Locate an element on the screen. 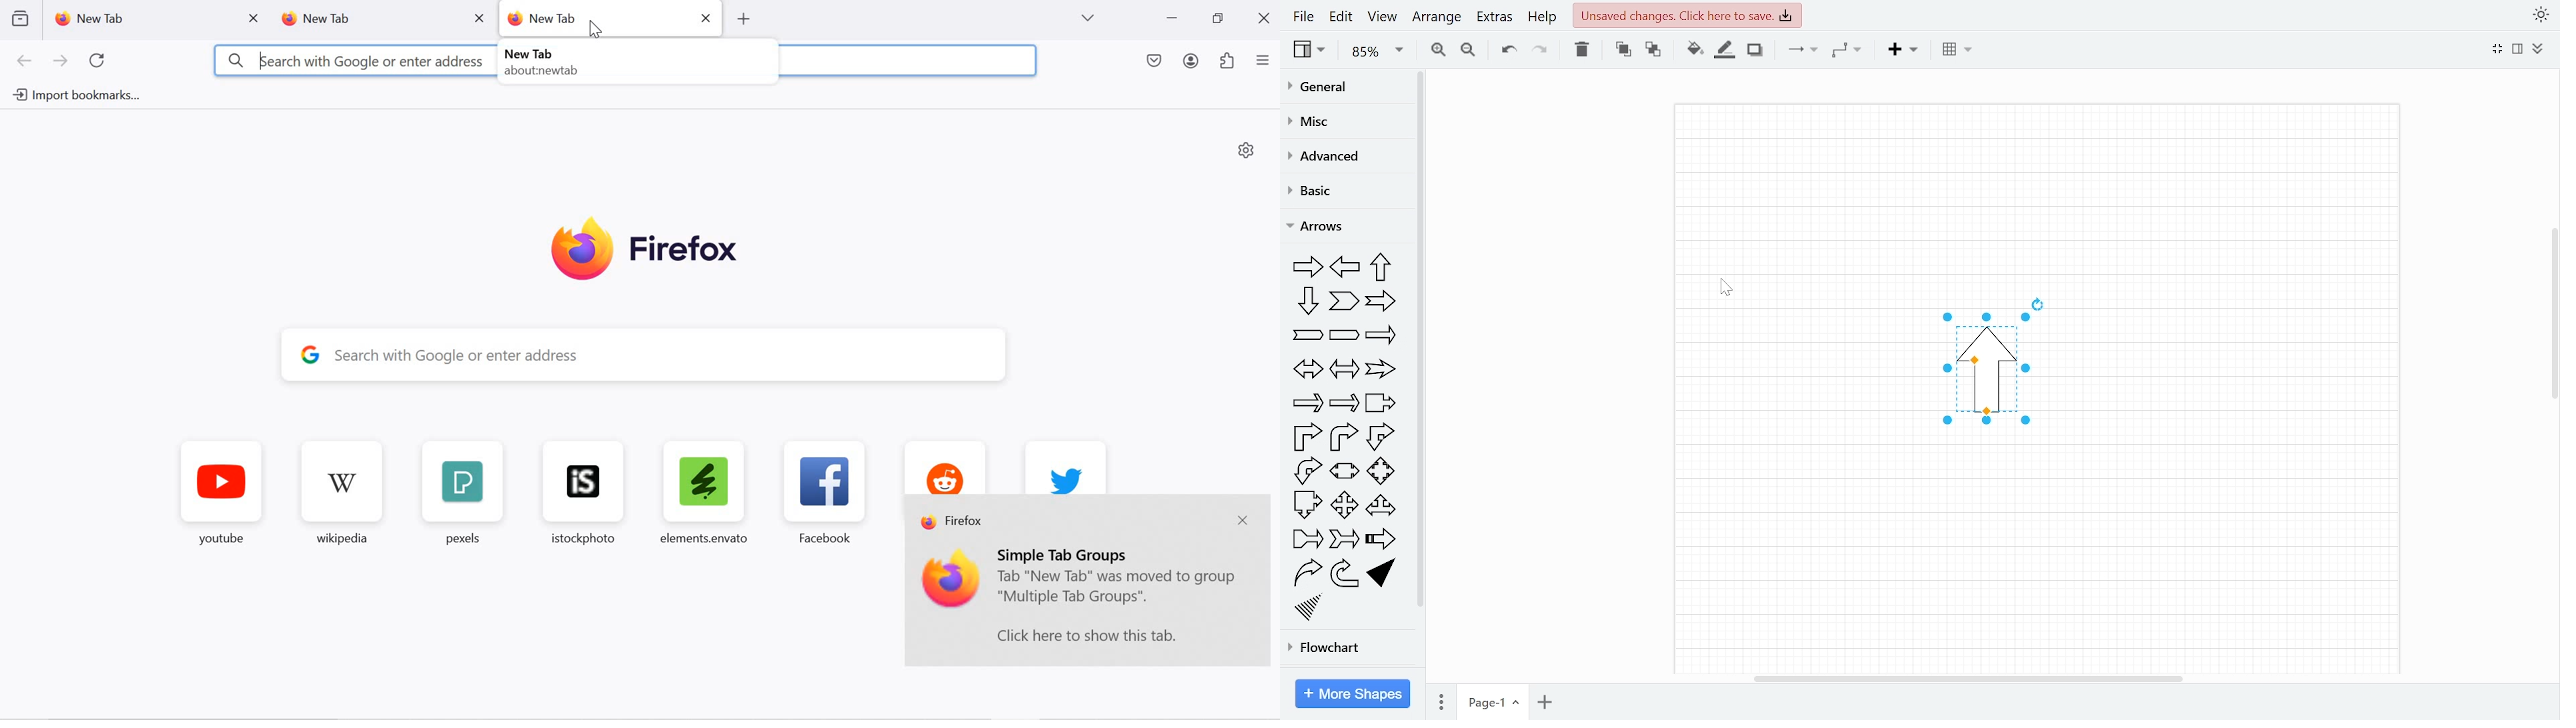 The image size is (2576, 728). Flowchart is located at coordinates (1332, 644).